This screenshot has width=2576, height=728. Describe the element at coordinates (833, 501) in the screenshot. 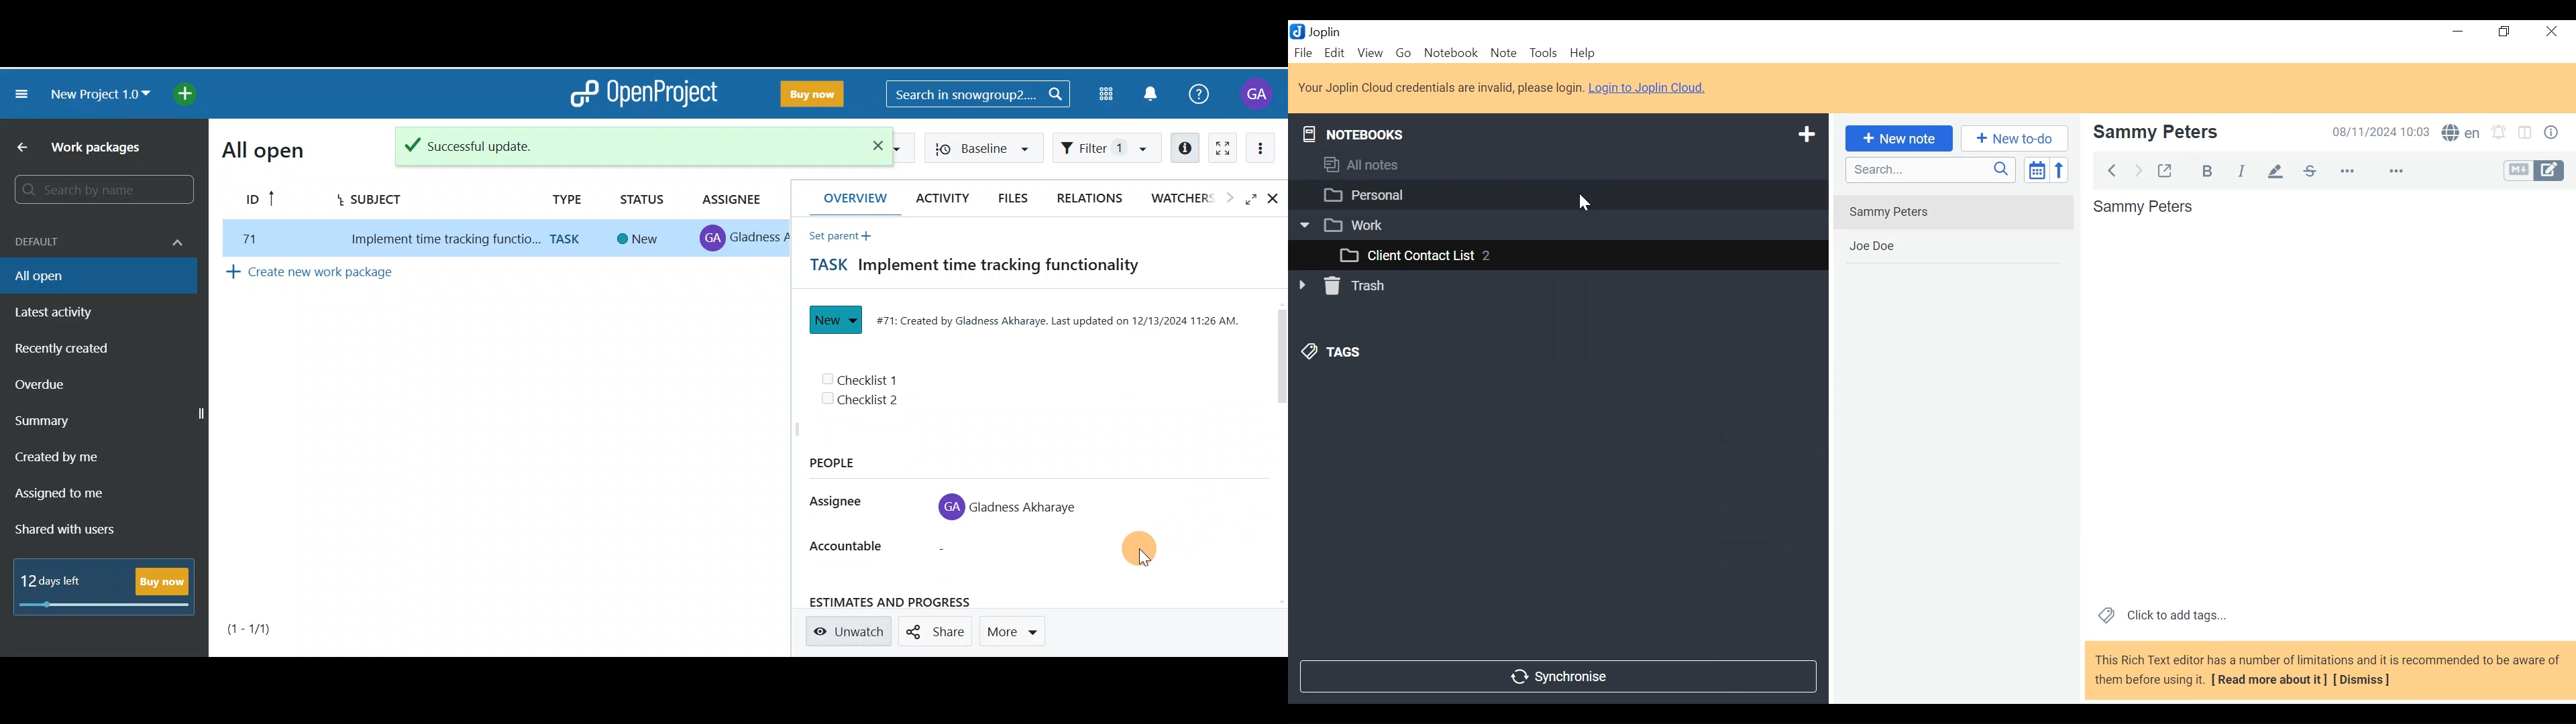

I see `Assignee` at that location.